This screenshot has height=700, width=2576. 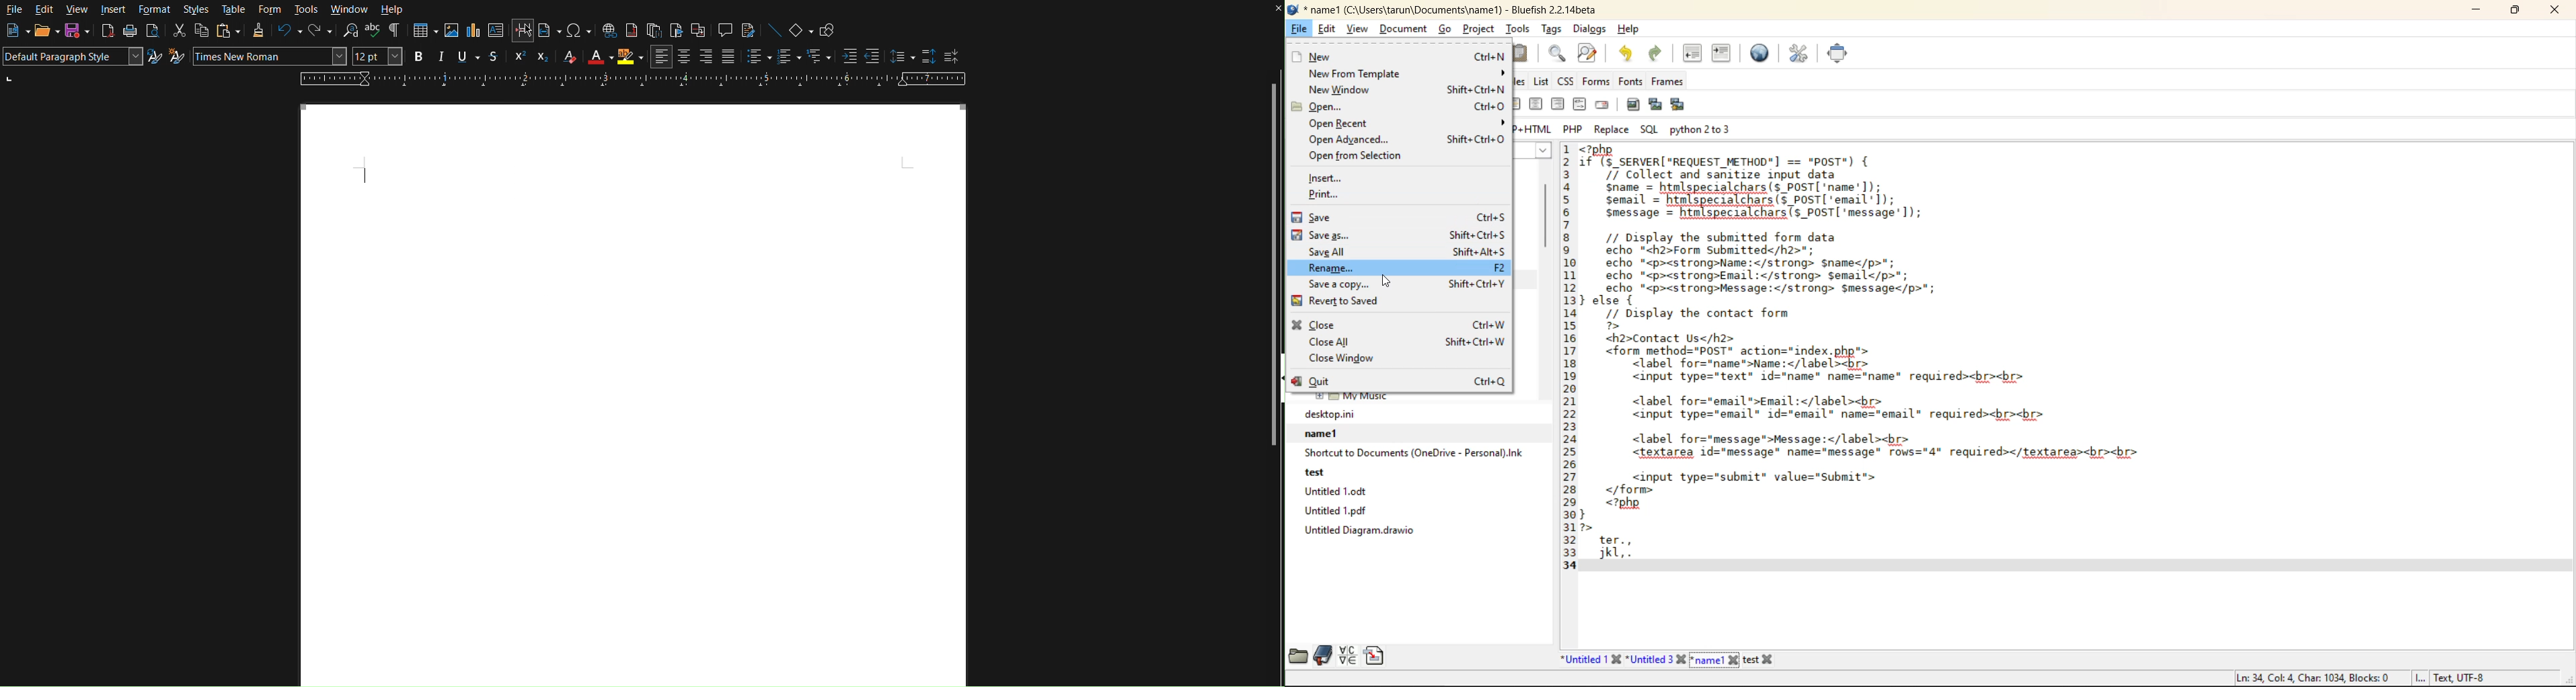 I want to click on Save, so click(x=76, y=32).